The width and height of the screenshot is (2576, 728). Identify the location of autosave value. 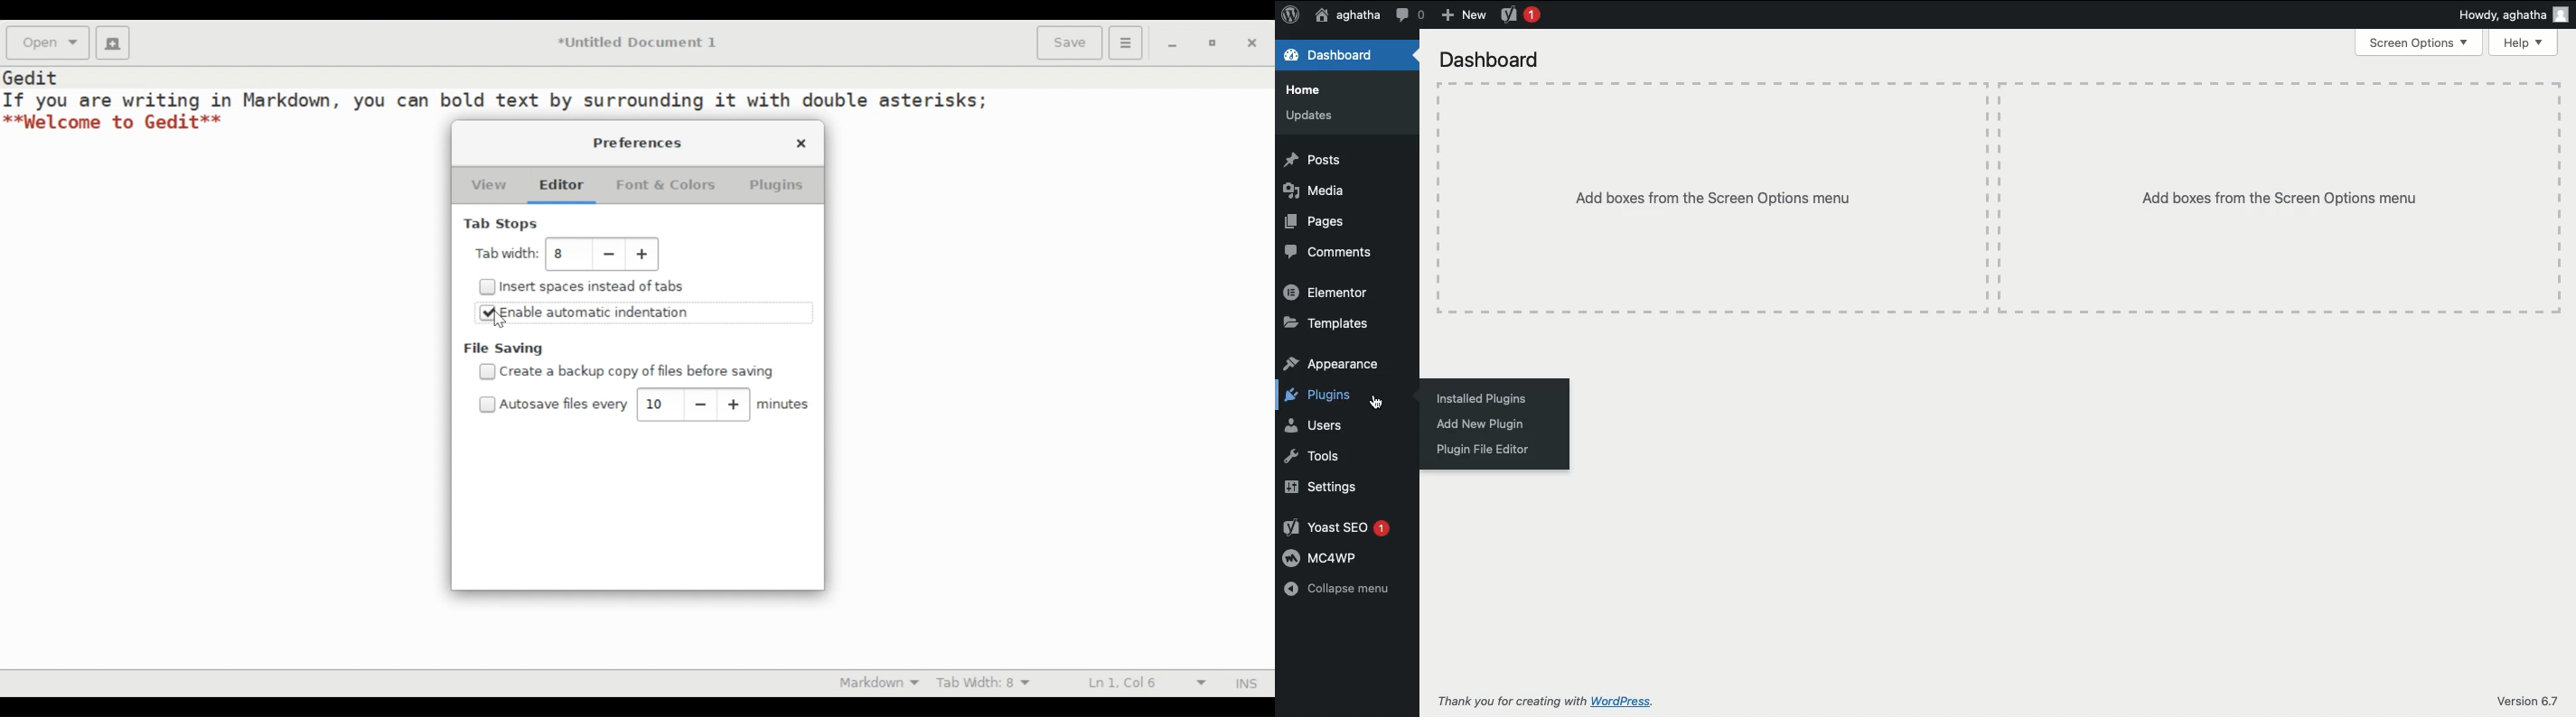
(660, 405).